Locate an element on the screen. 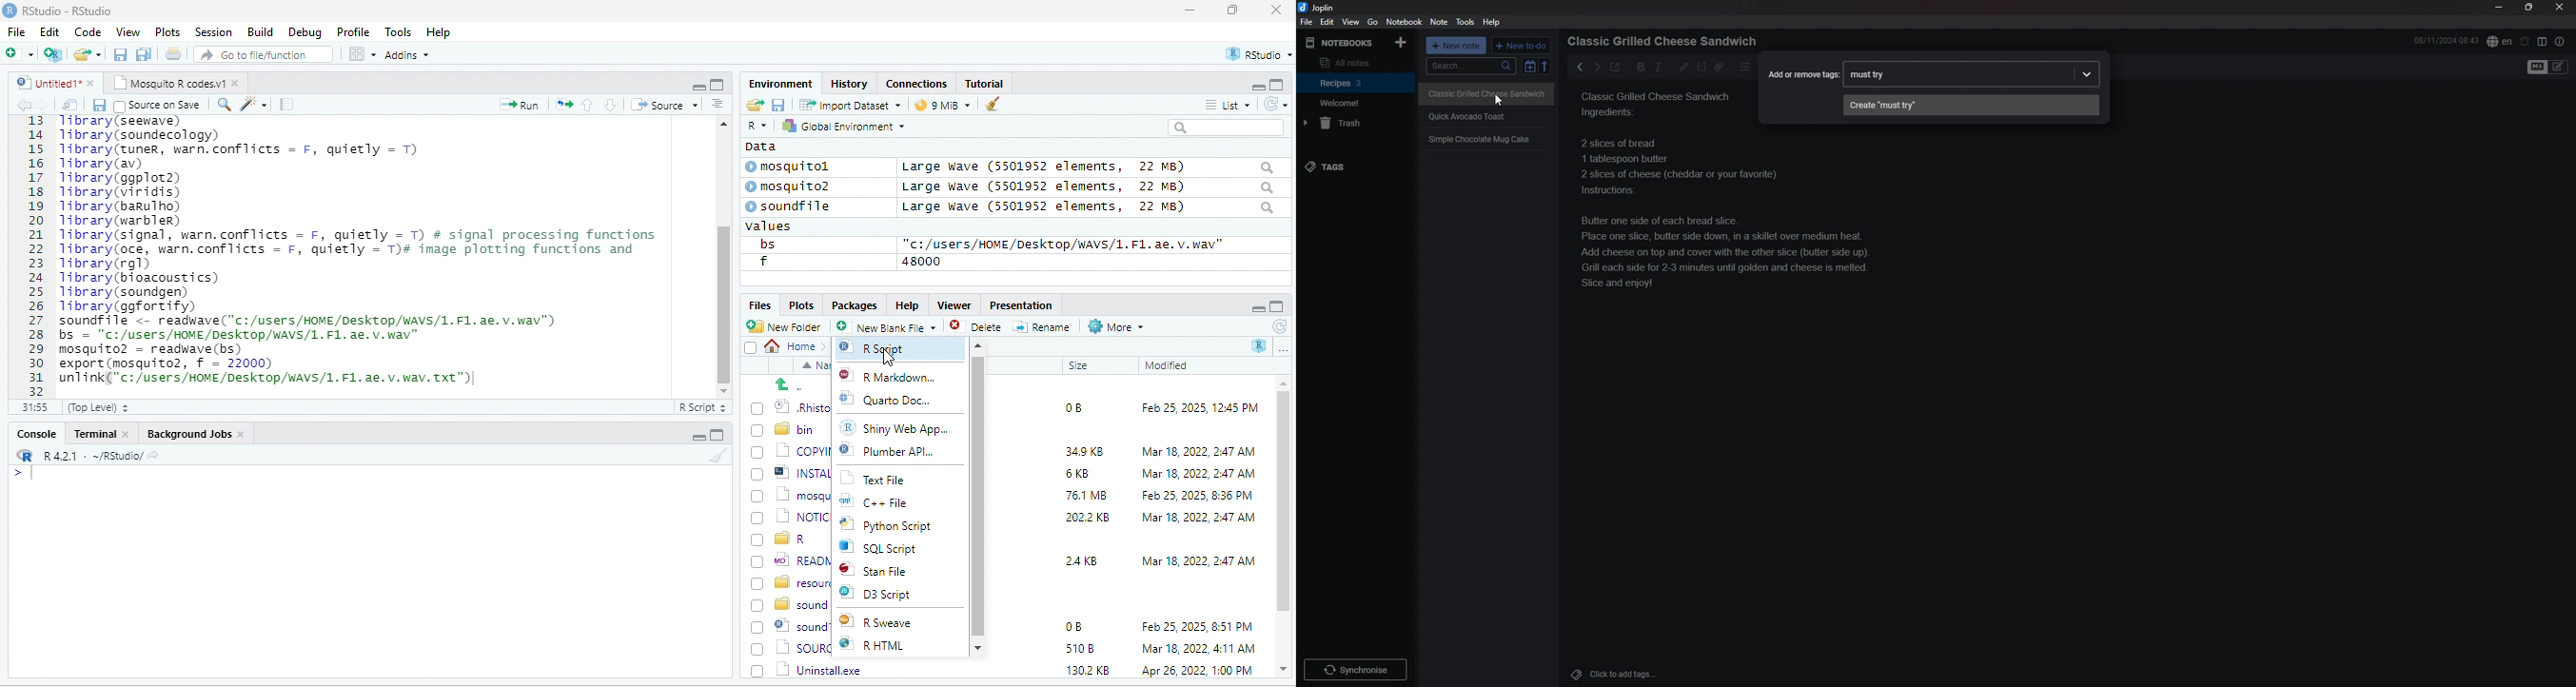 The height and width of the screenshot is (700, 2576). values is located at coordinates (778, 226).